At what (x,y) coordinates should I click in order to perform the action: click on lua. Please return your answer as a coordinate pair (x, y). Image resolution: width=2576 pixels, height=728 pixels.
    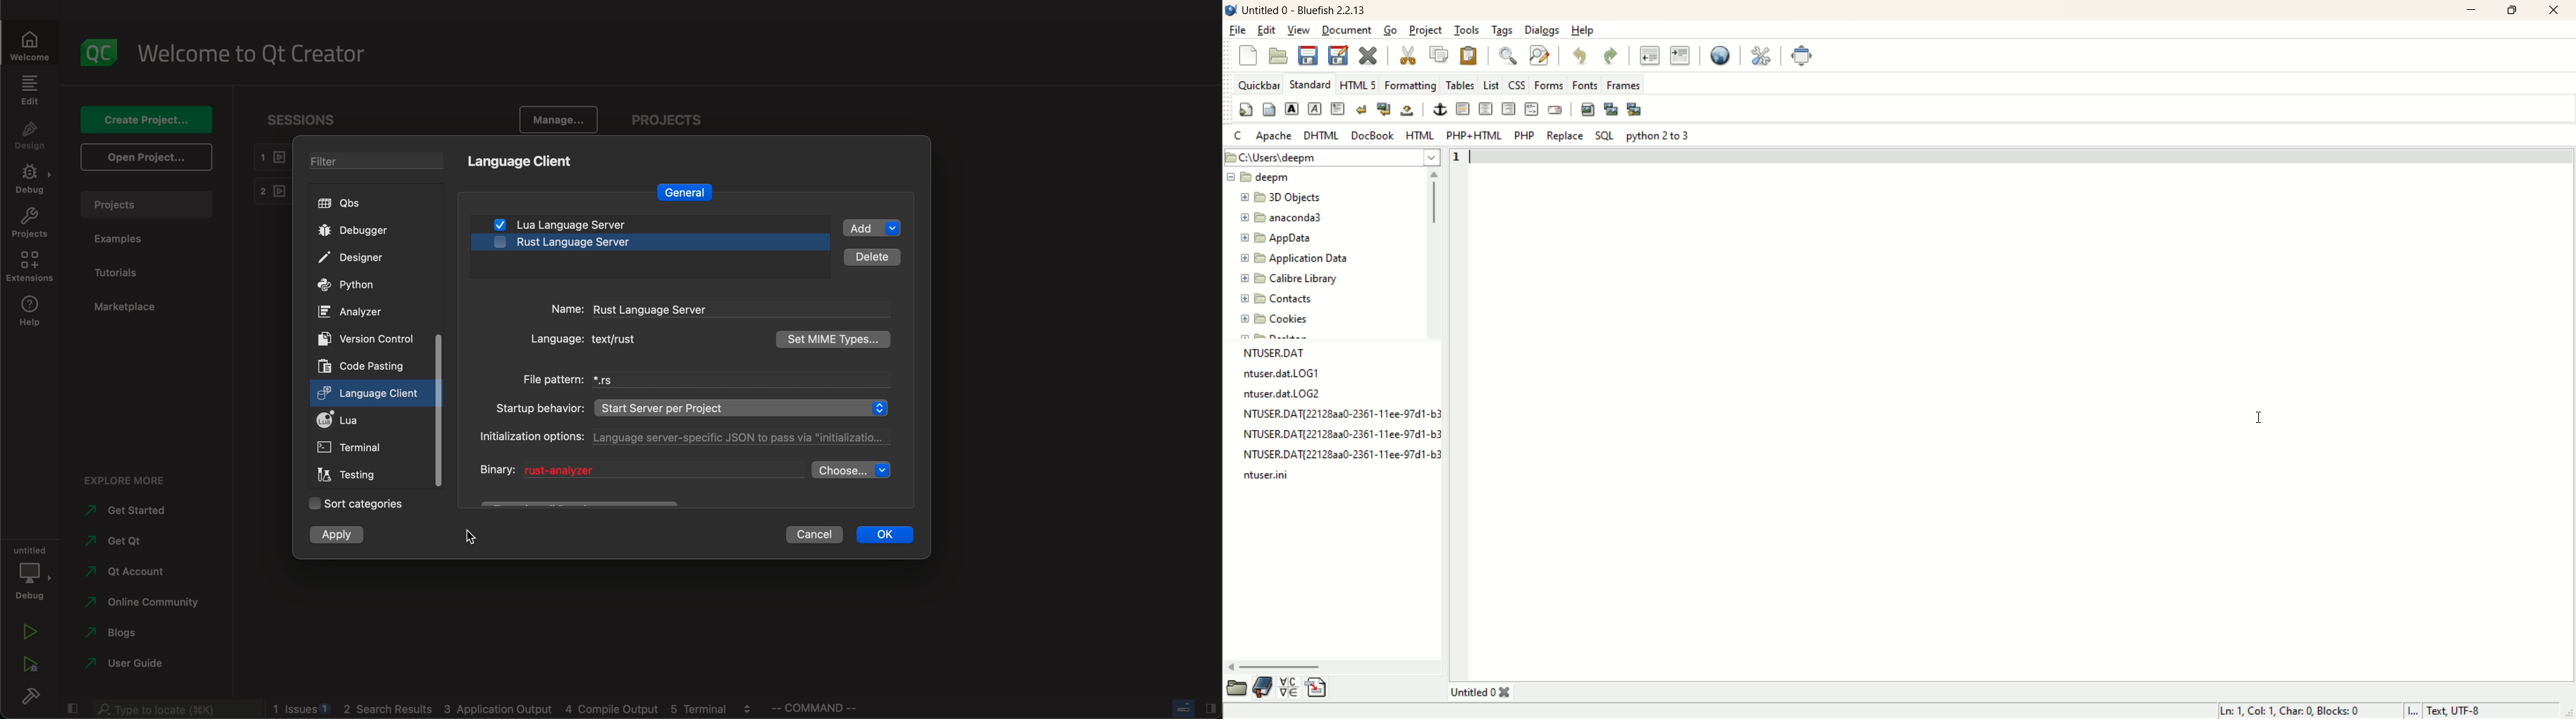
    Looking at the image, I should click on (349, 420).